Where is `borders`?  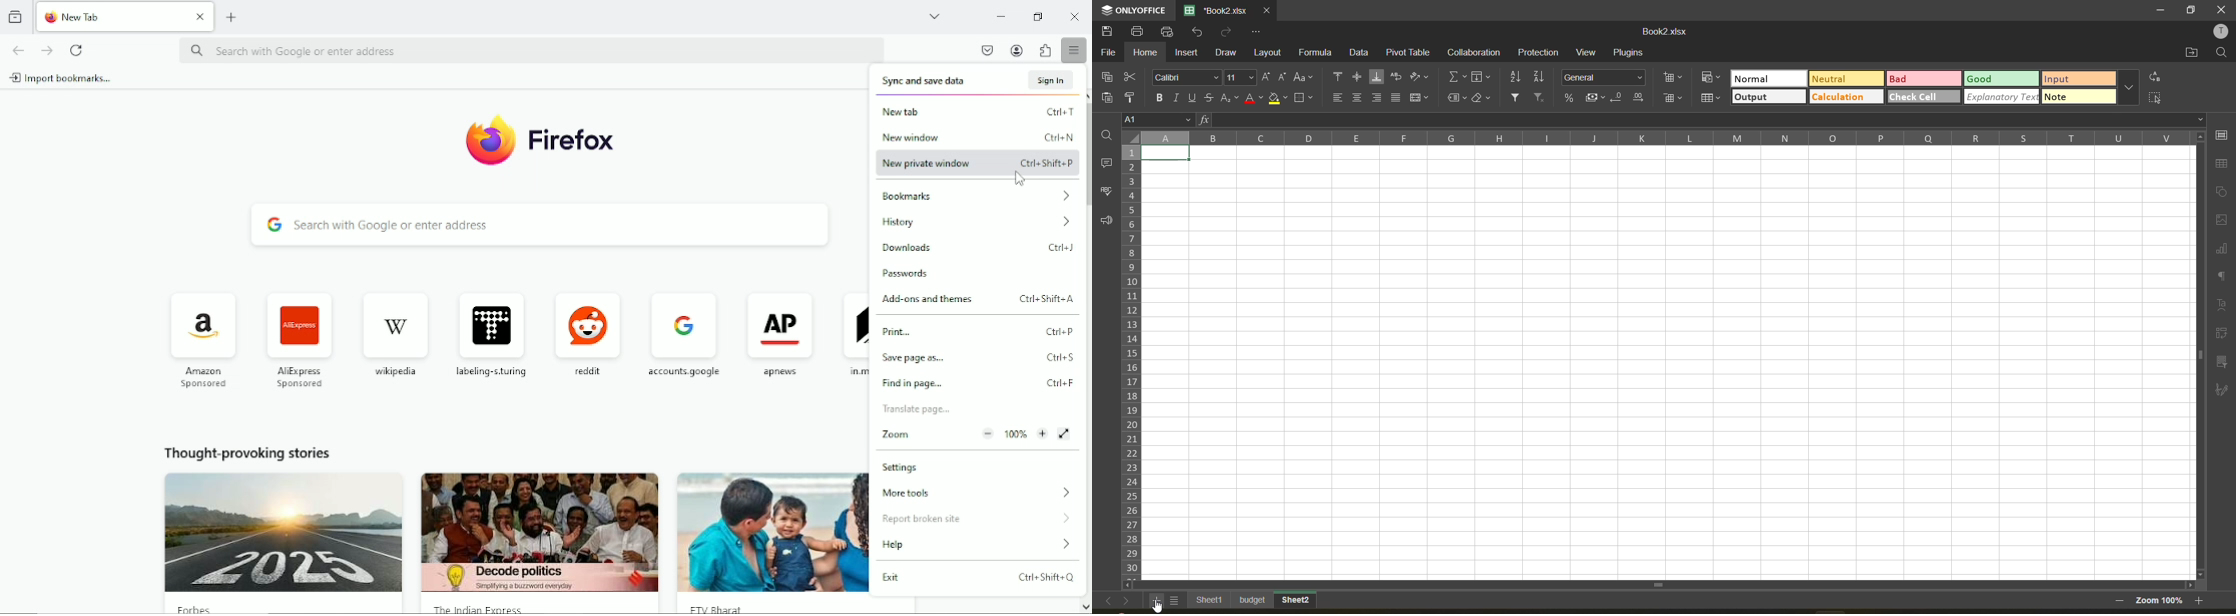
borders is located at coordinates (1303, 99).